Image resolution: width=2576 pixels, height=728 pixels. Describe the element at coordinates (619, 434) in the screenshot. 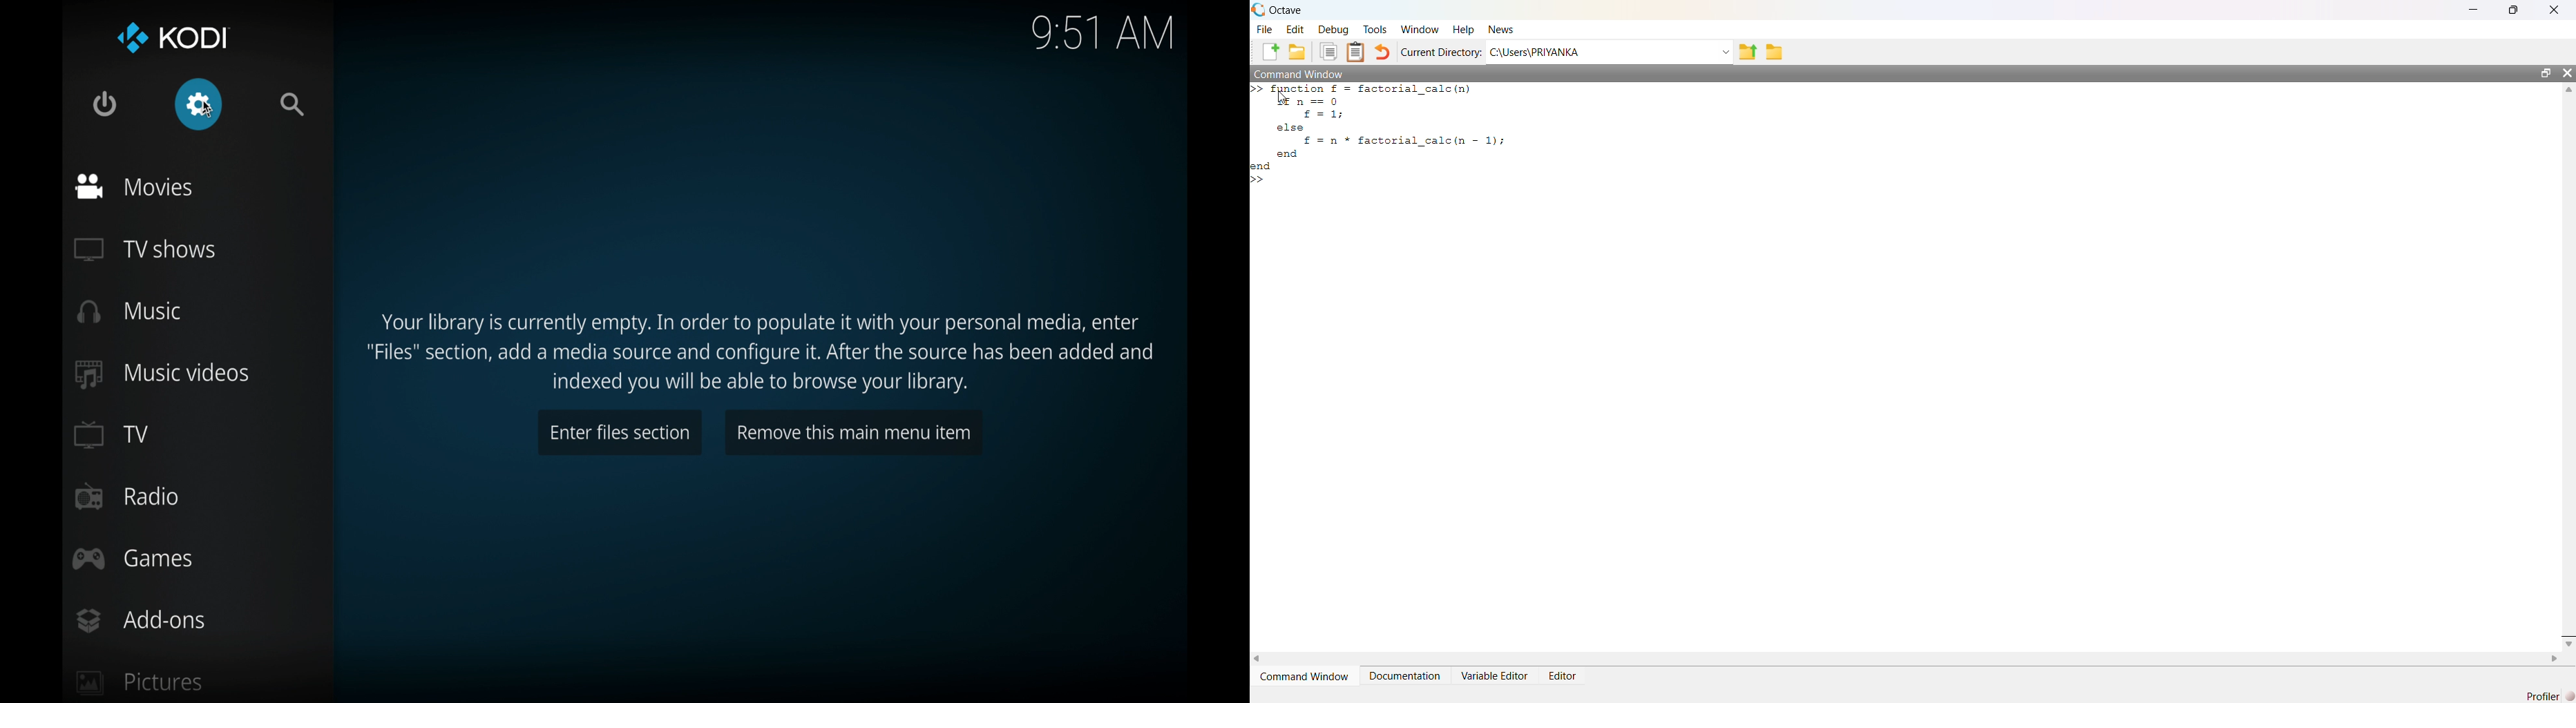

I see `enter files section` at that location.